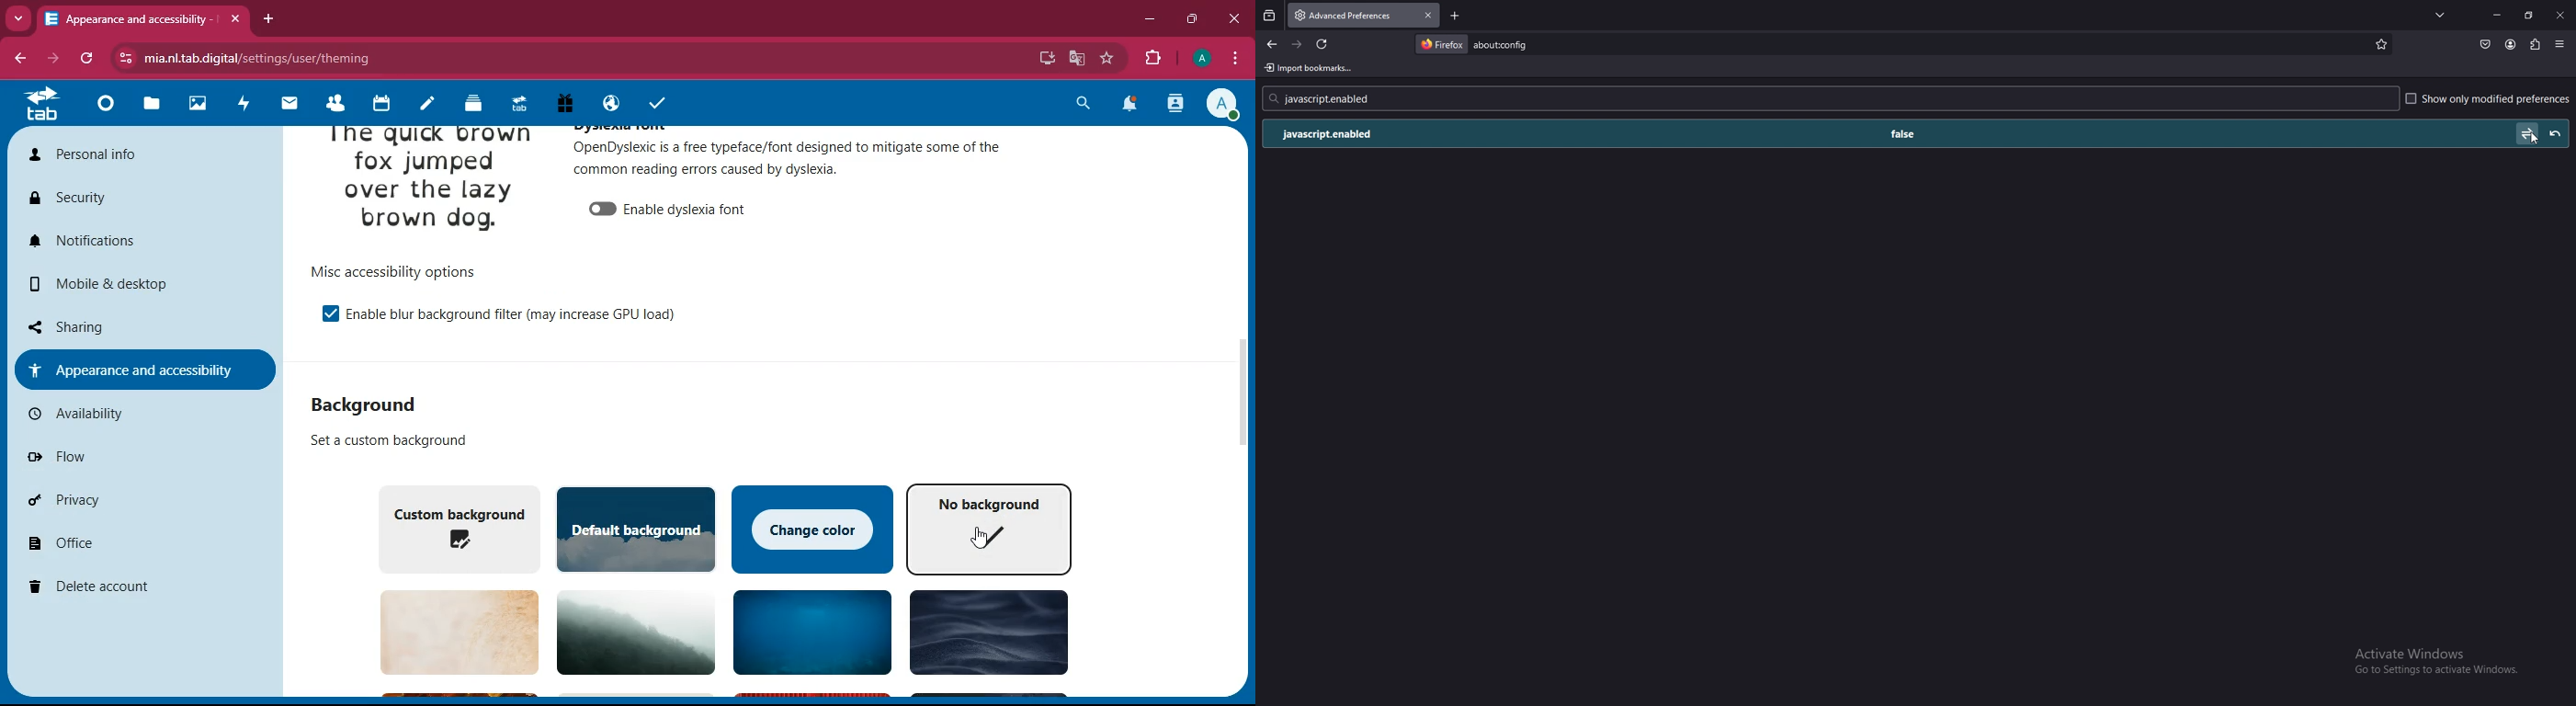  What do you see at coordinates (1130, 105) in the screenshot?
I see `notifications` at bounding box center [1130, 105].